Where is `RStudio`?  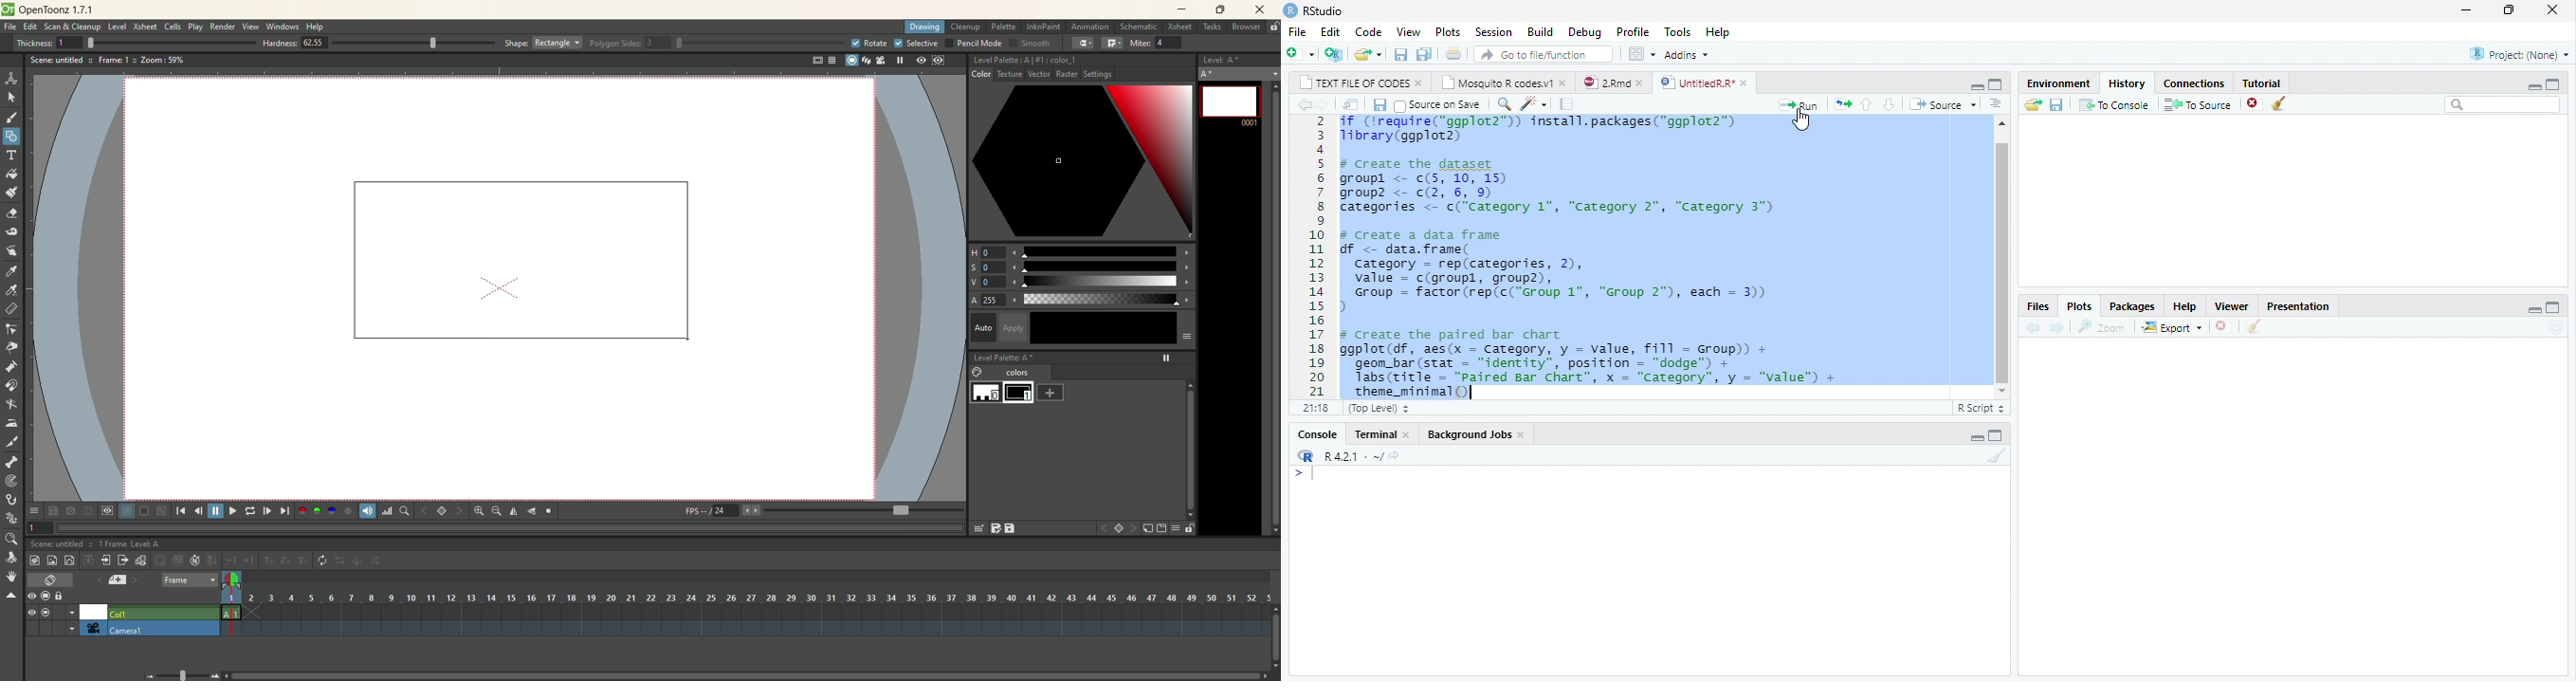
RStudio is located at coordinates (1325, 10).